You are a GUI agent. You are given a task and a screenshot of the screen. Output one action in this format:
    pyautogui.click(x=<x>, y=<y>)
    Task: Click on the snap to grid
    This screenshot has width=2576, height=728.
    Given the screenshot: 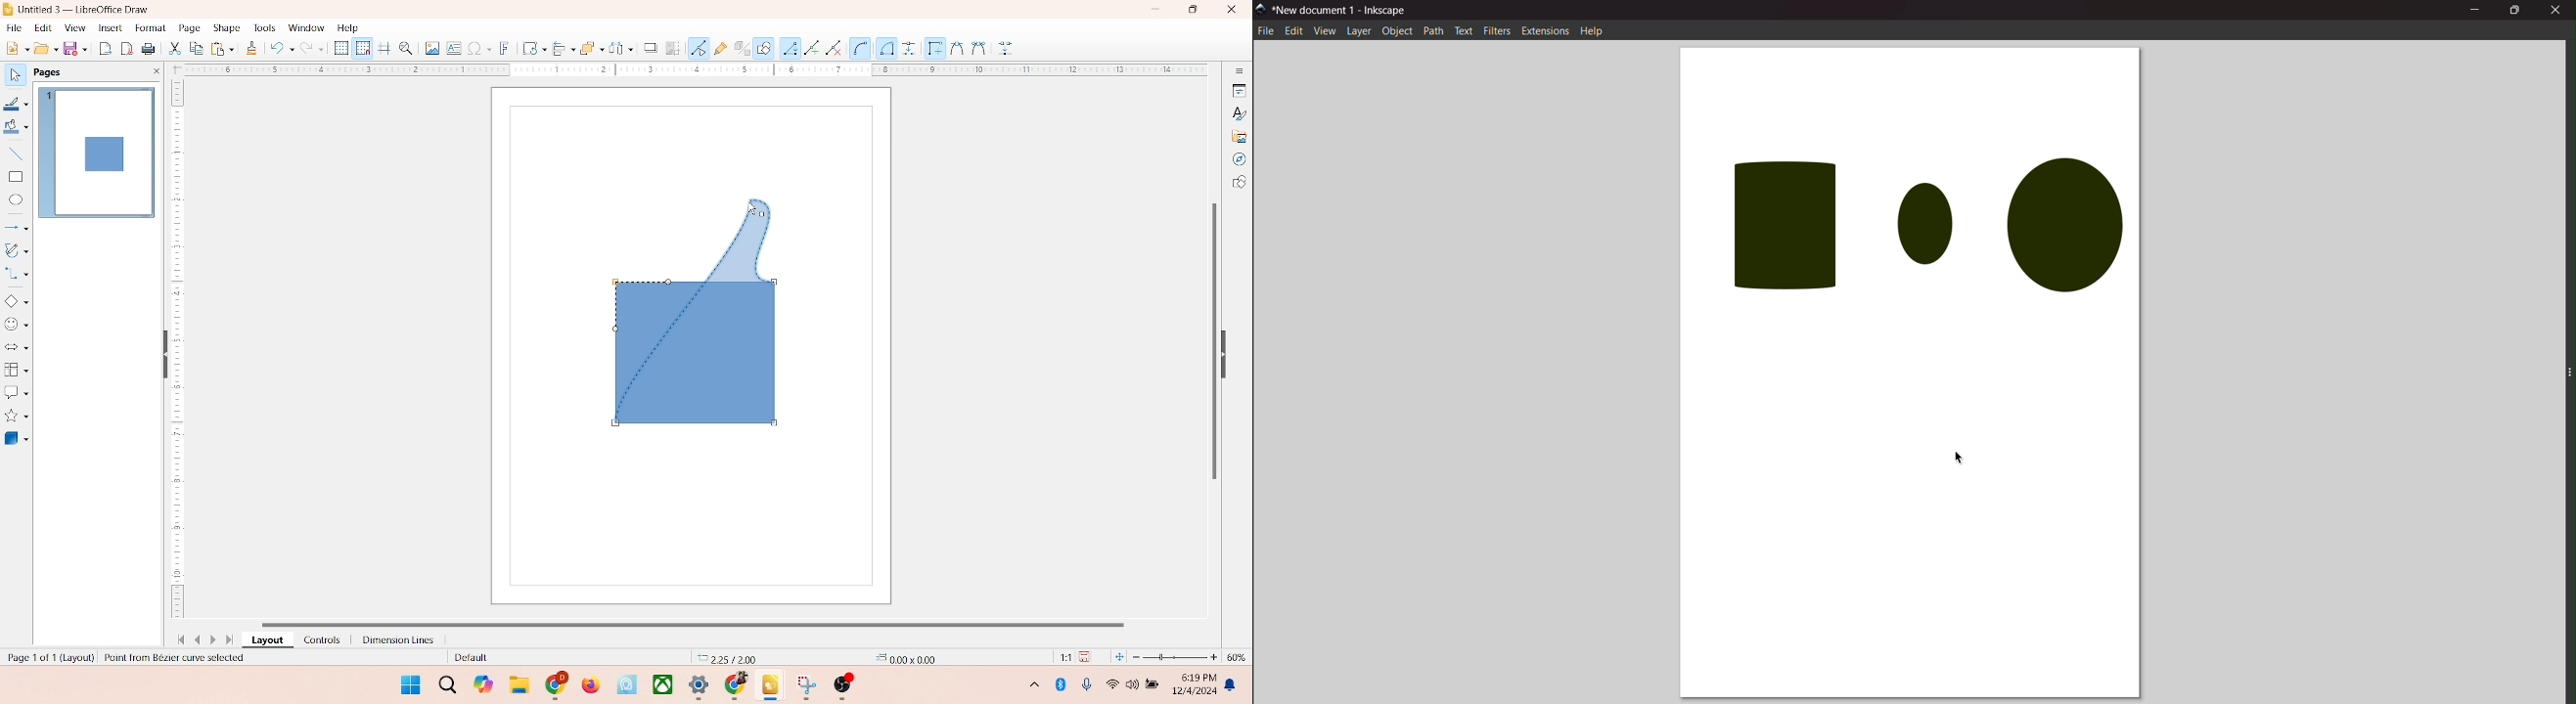 What is the action you would take?
    pyautogui.click(x=360, y=48)
    